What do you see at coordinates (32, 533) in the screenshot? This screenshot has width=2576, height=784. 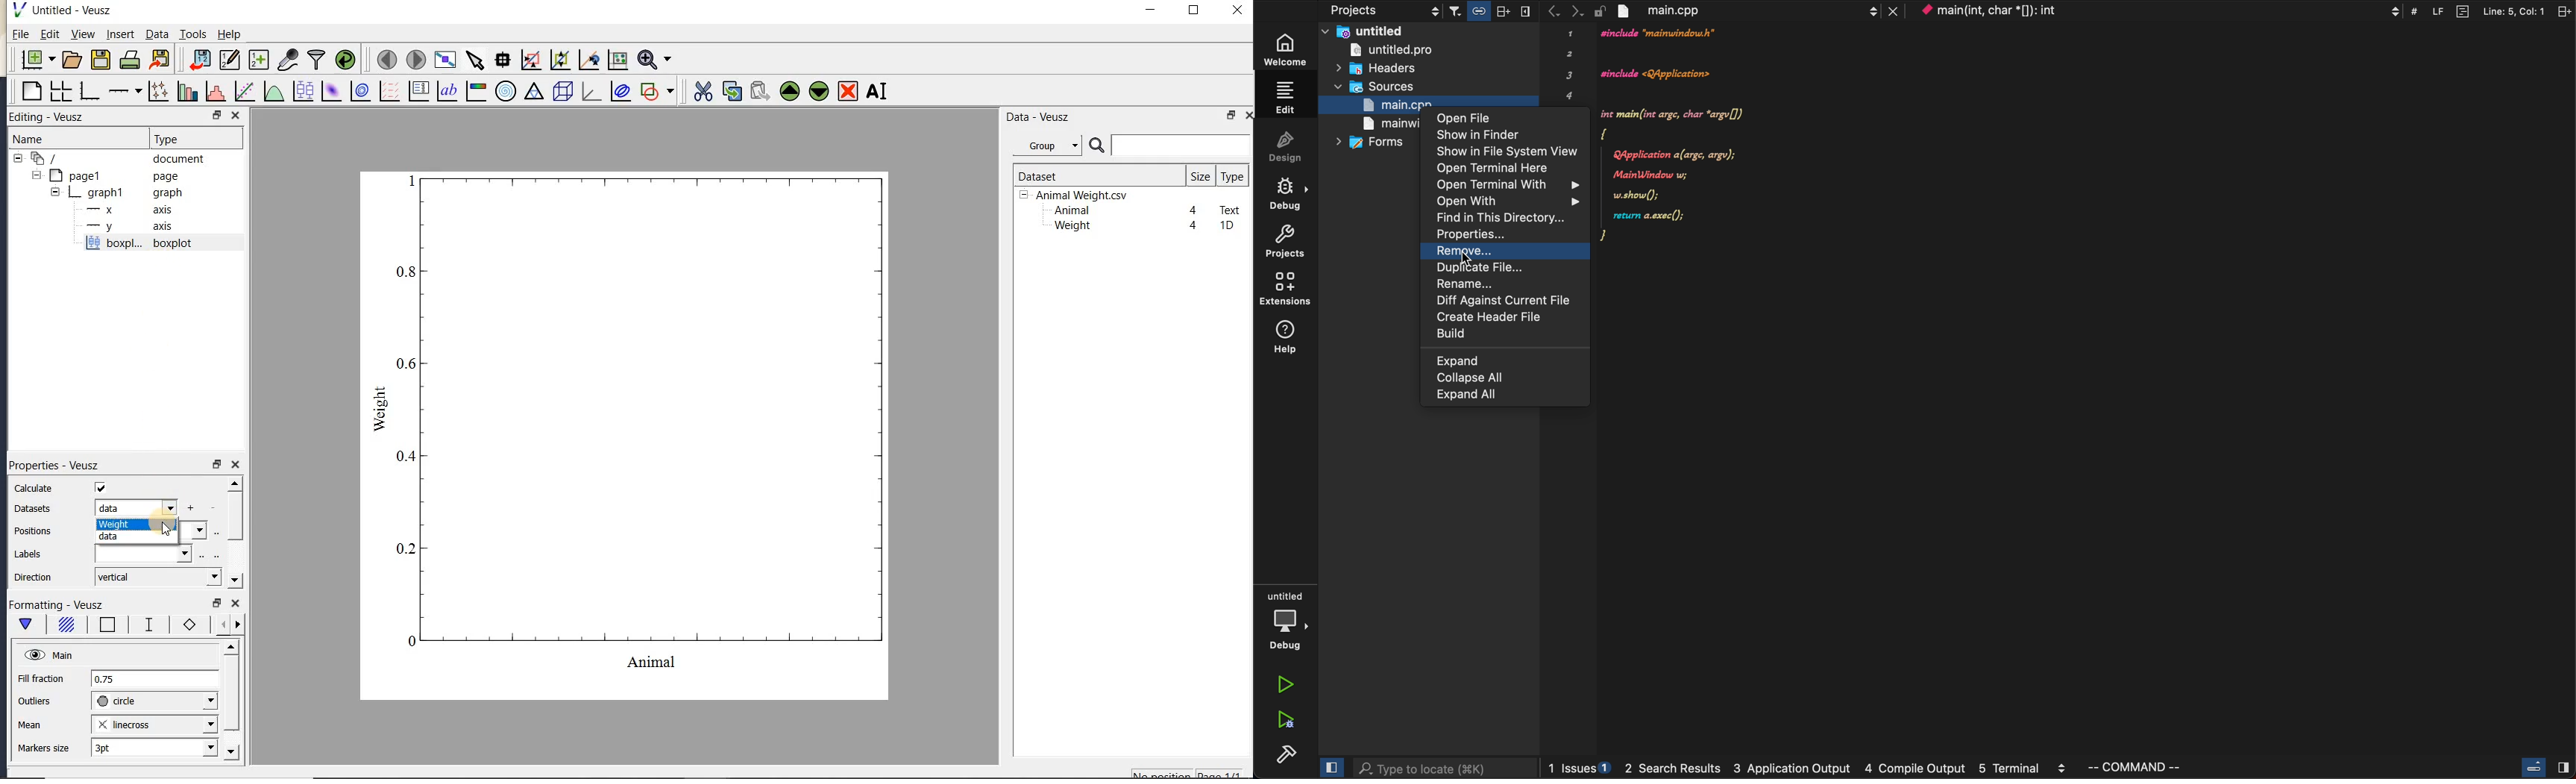 I see `positions` at bounding box center [32, 533].